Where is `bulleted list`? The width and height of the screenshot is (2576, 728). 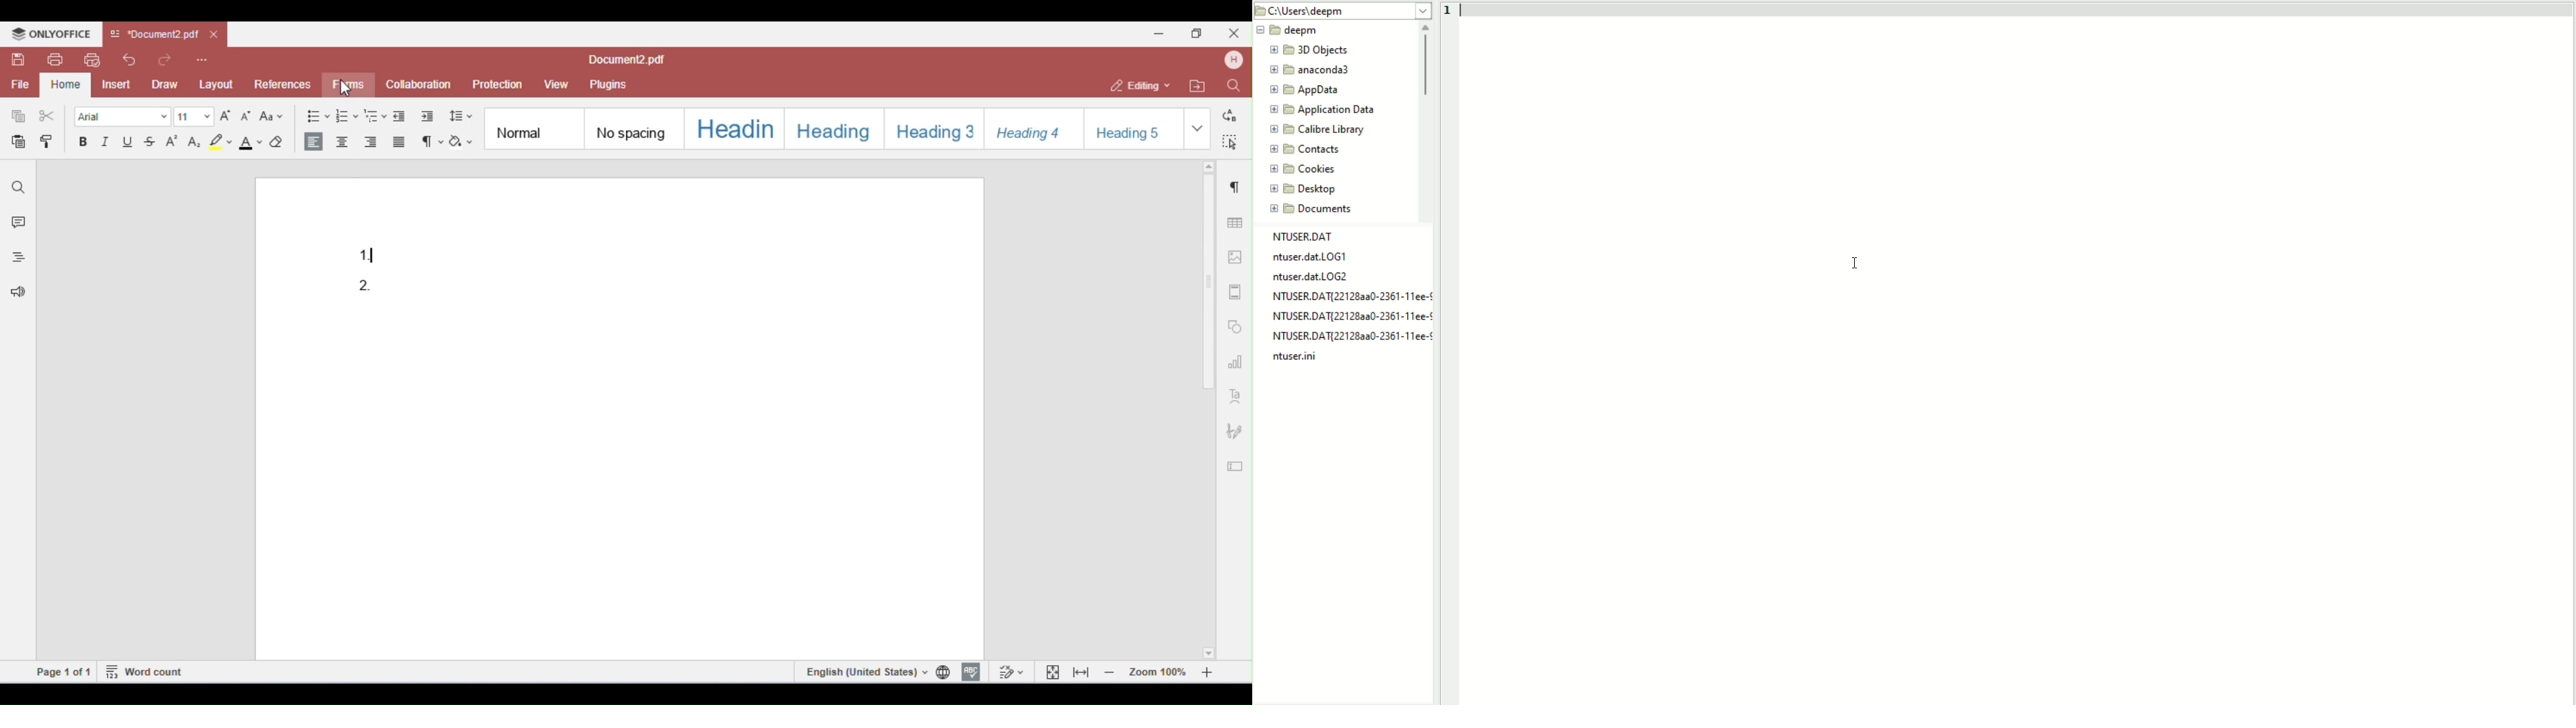
bulleted list is located at coordinates (317, 116).